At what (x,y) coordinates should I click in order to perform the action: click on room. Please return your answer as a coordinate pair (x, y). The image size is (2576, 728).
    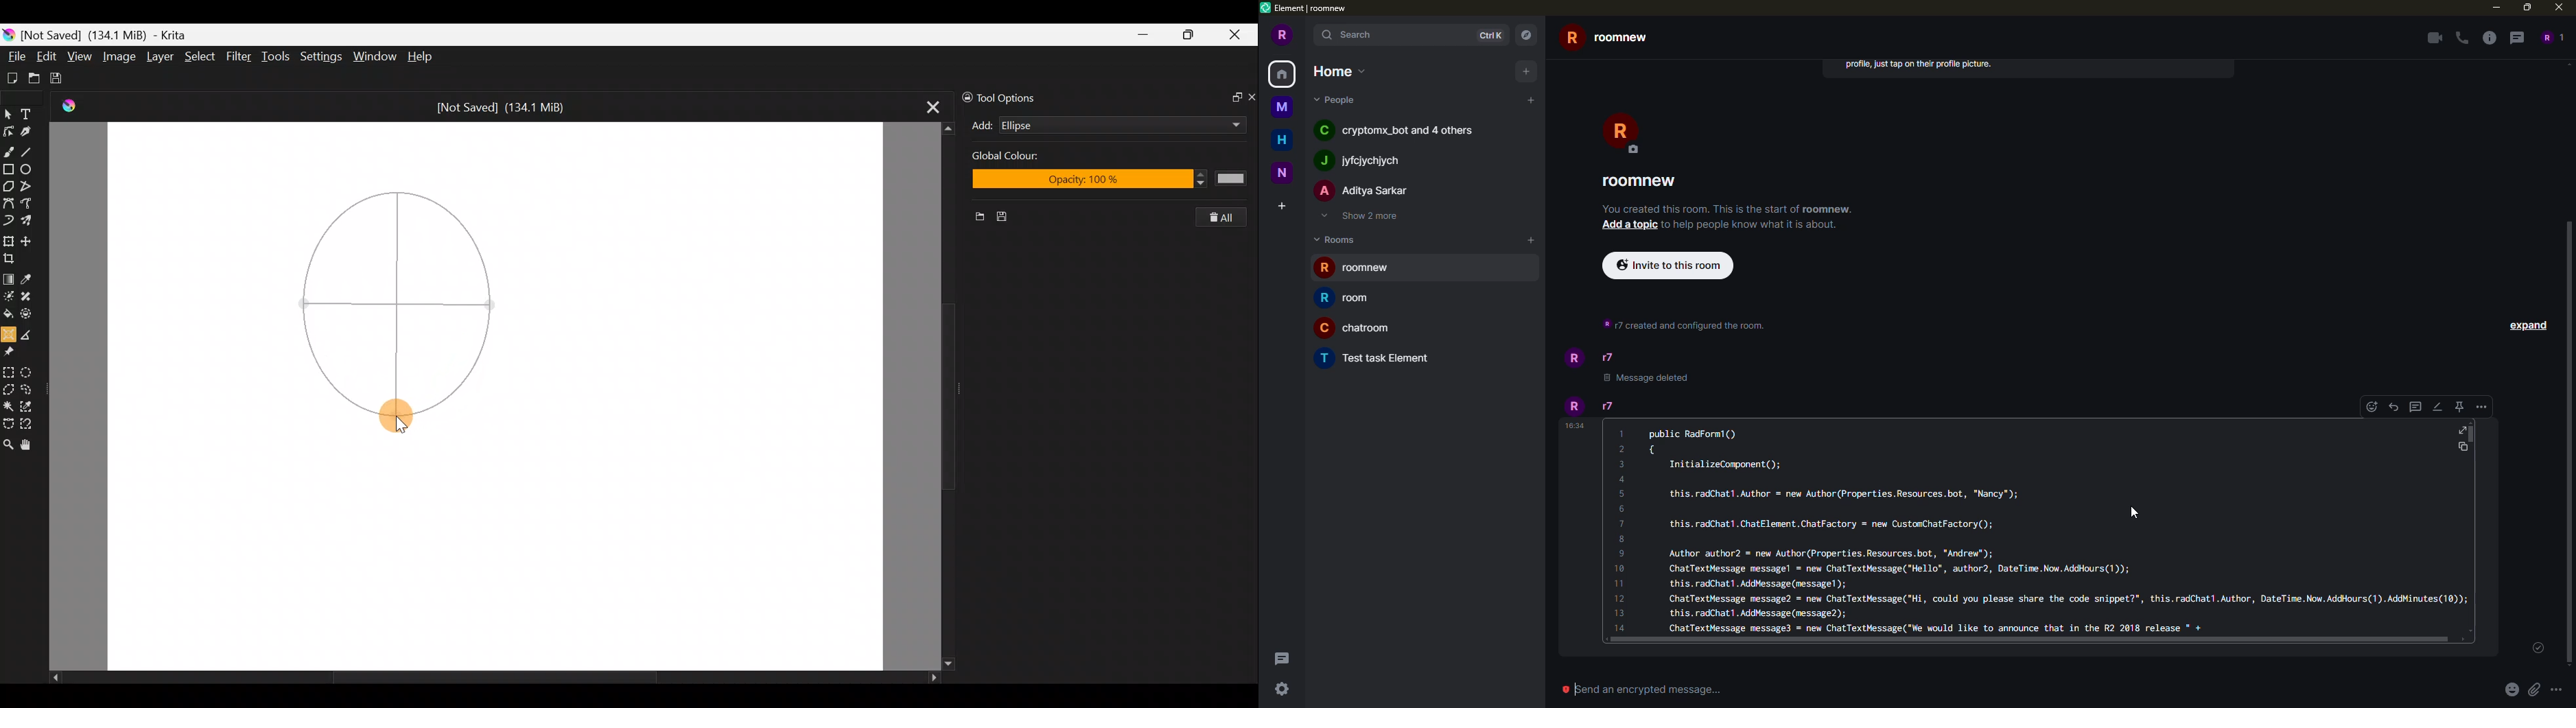
    Looking at the image, I should click on (1355, 329).